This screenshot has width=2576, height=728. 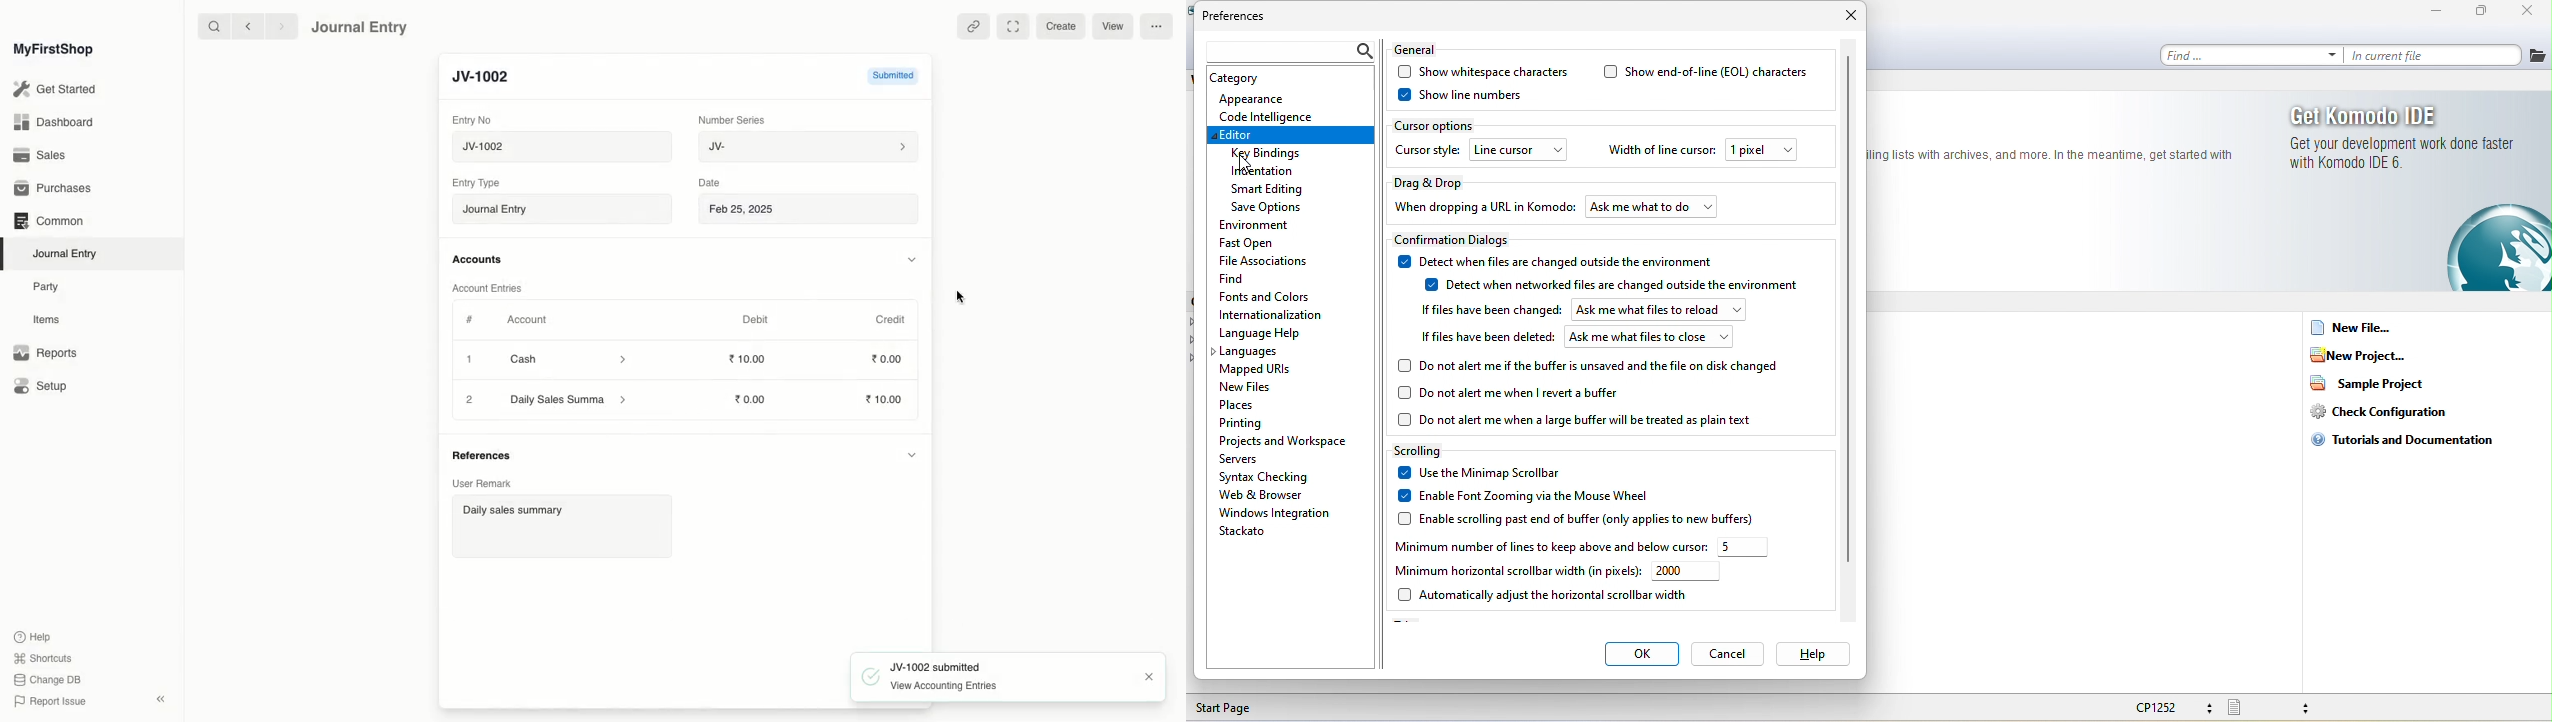 I want to click on Close, so click(x=1148, y=677).